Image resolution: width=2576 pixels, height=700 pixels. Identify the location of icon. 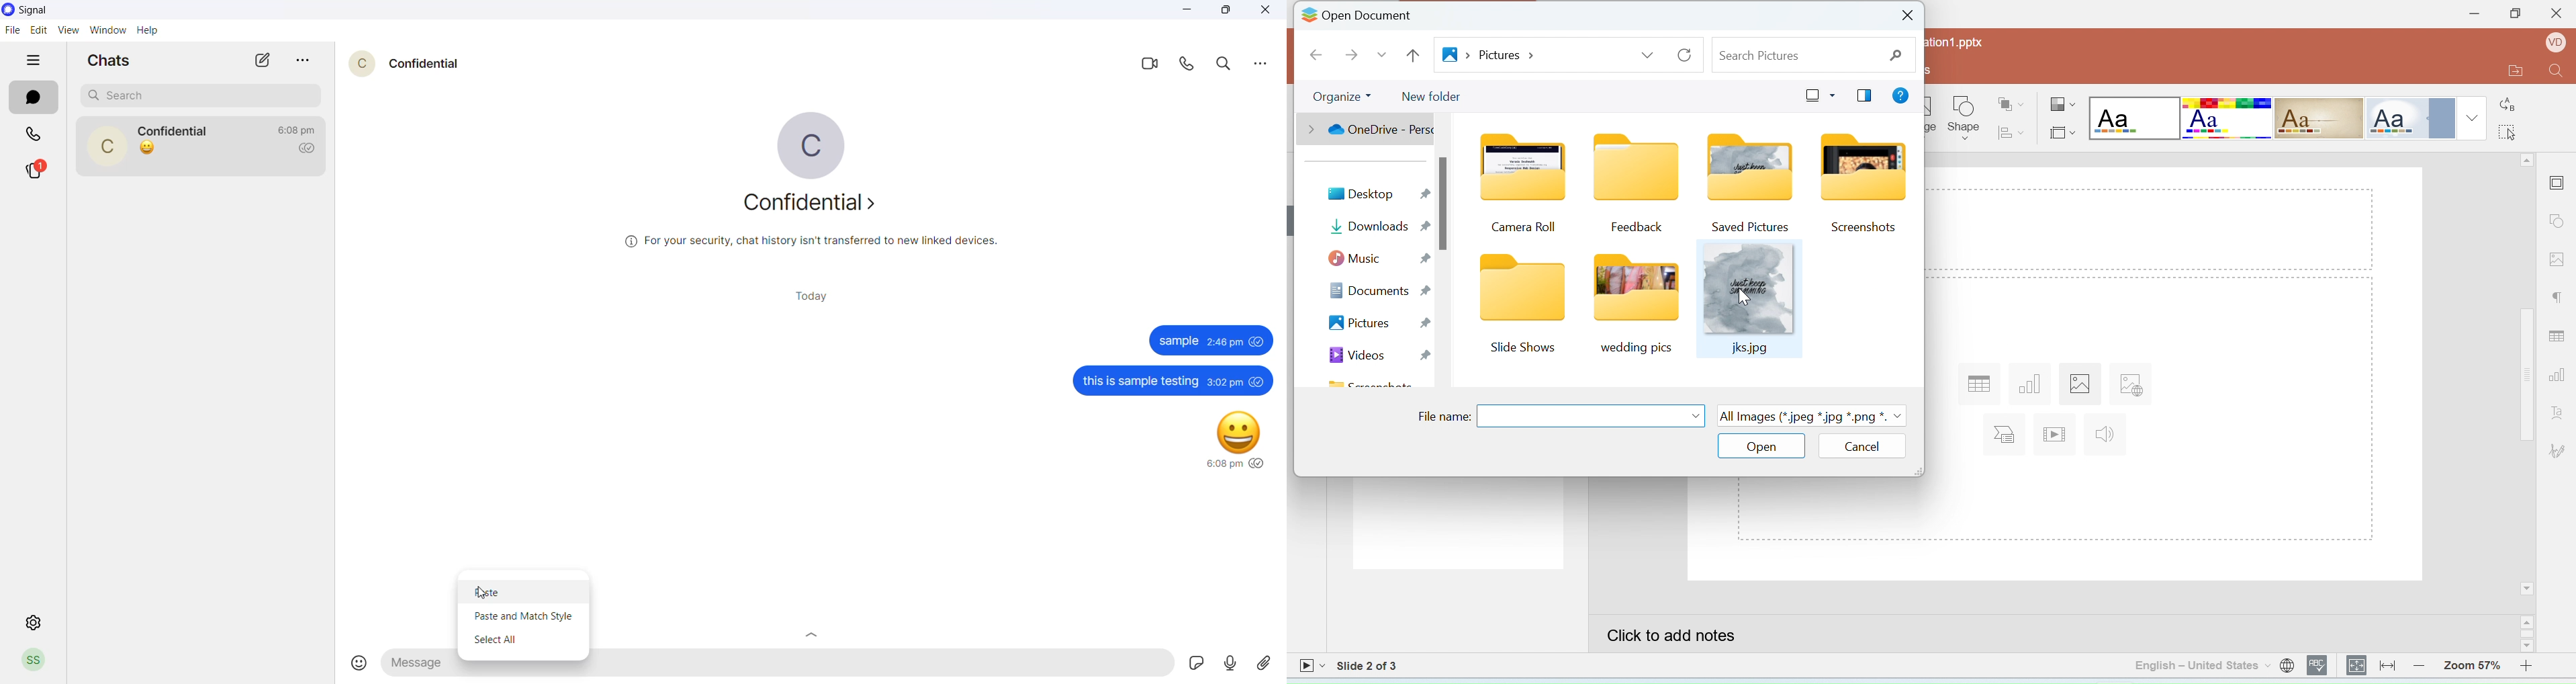
(1308, 17).